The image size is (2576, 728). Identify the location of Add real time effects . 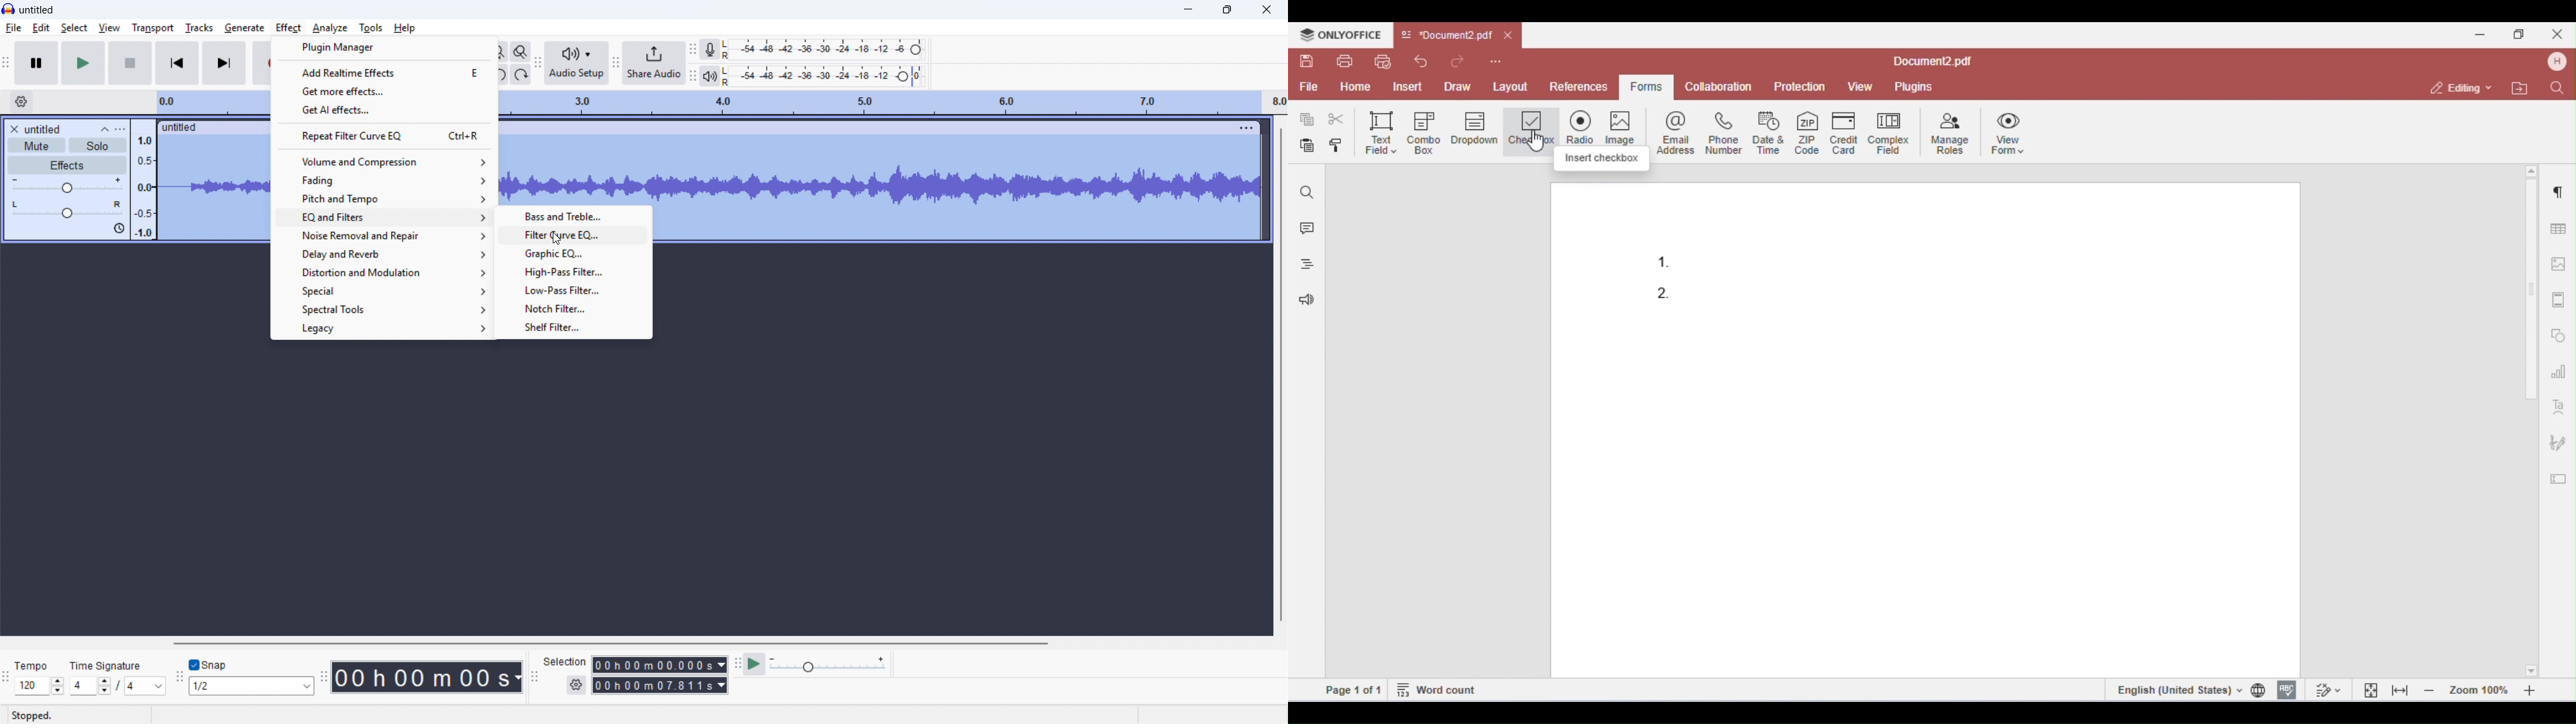
(381, 72).